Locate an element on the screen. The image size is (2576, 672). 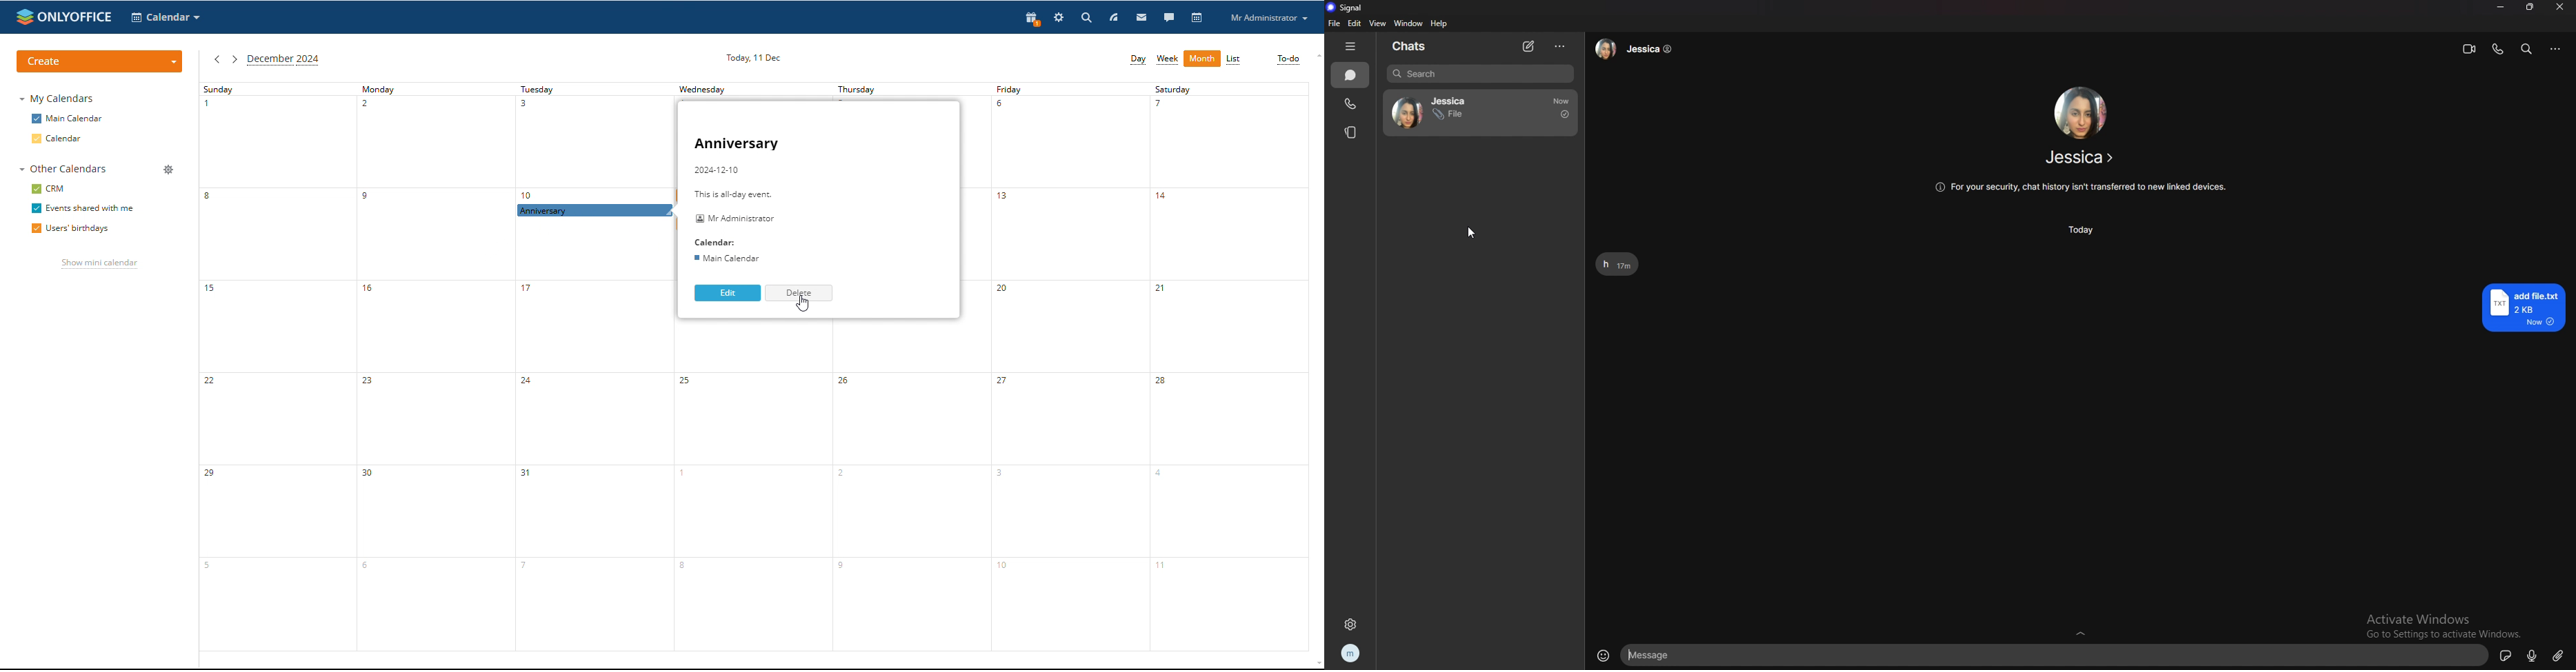
stories is located at coordinates (1352, 132).